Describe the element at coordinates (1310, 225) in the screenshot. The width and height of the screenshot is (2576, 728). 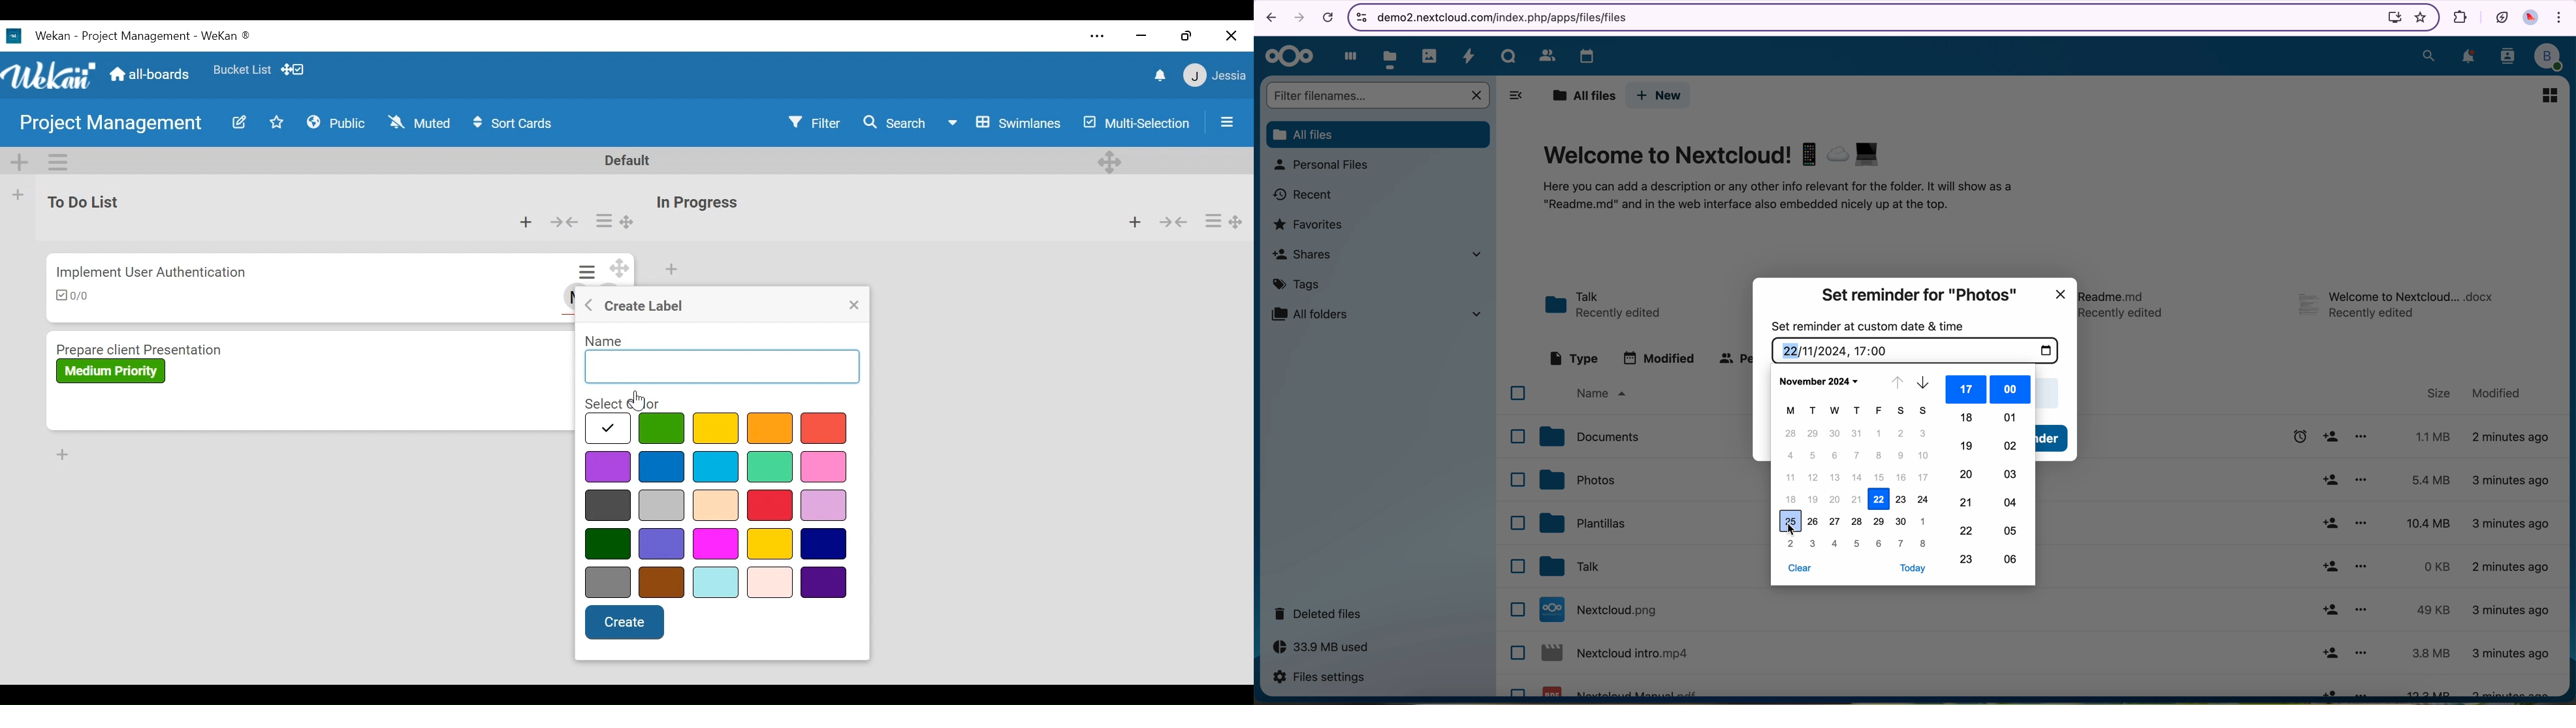
I see `favorites` at that location.